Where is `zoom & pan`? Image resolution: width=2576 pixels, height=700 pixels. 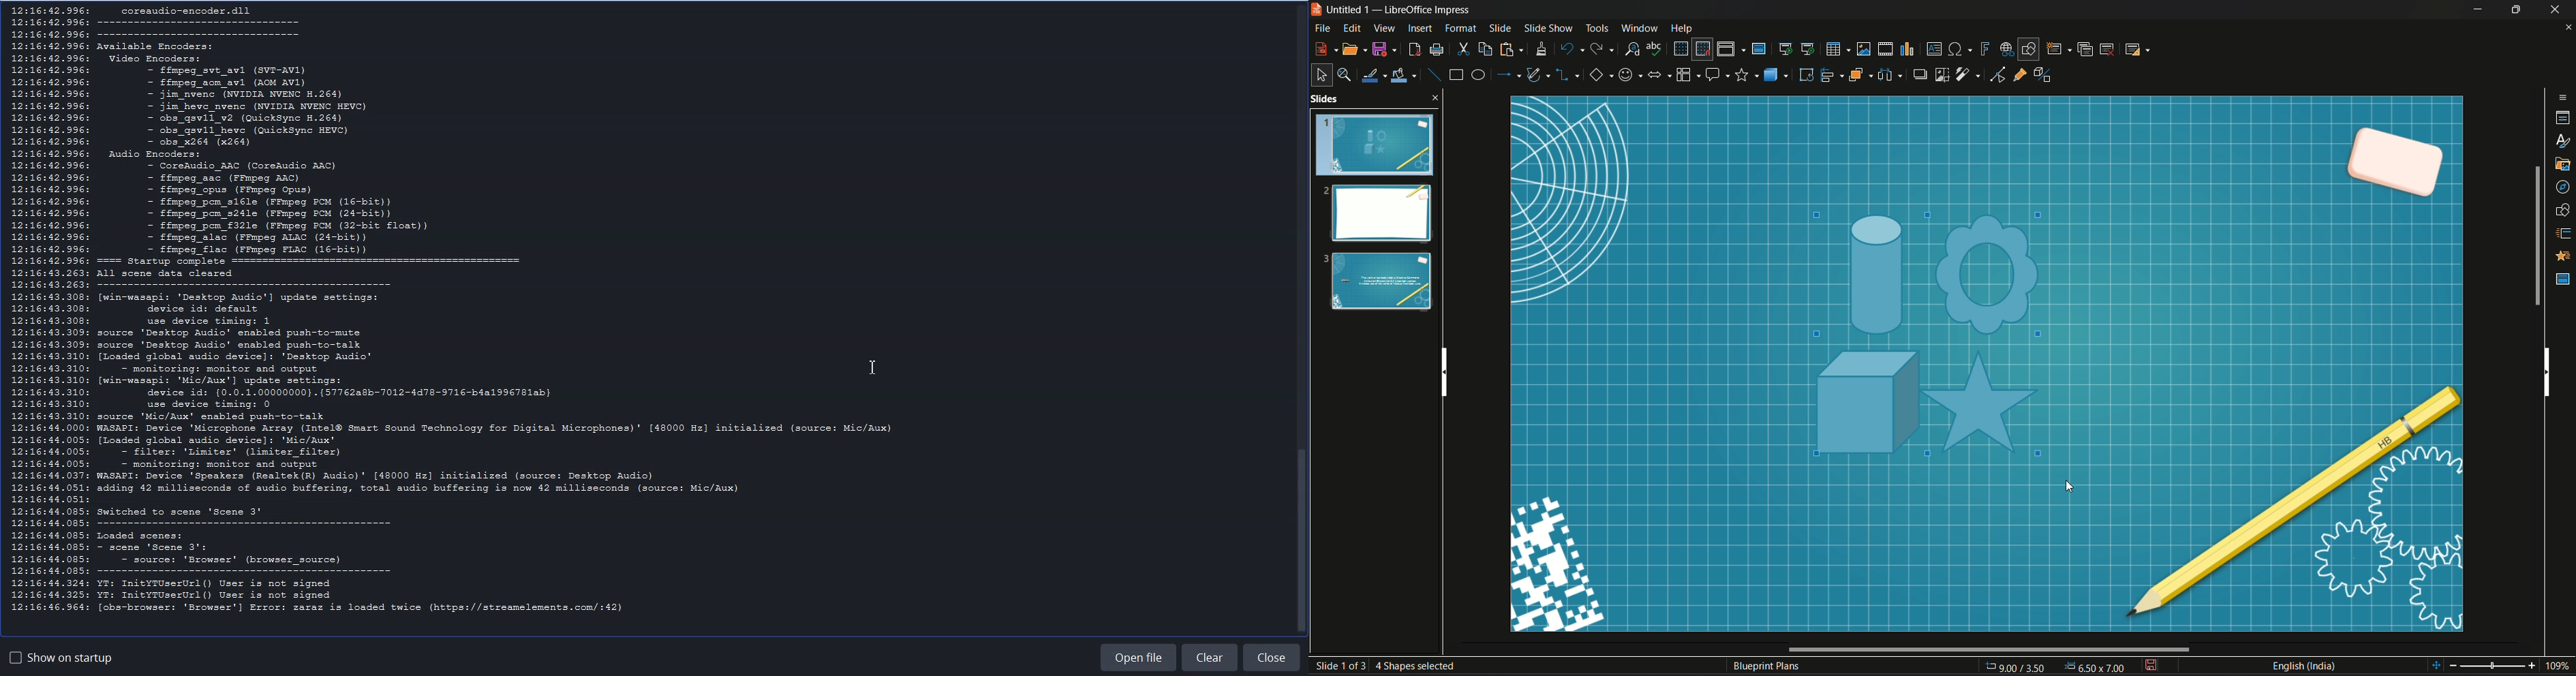
zoom & pan is located at coordinates (1343, 73).